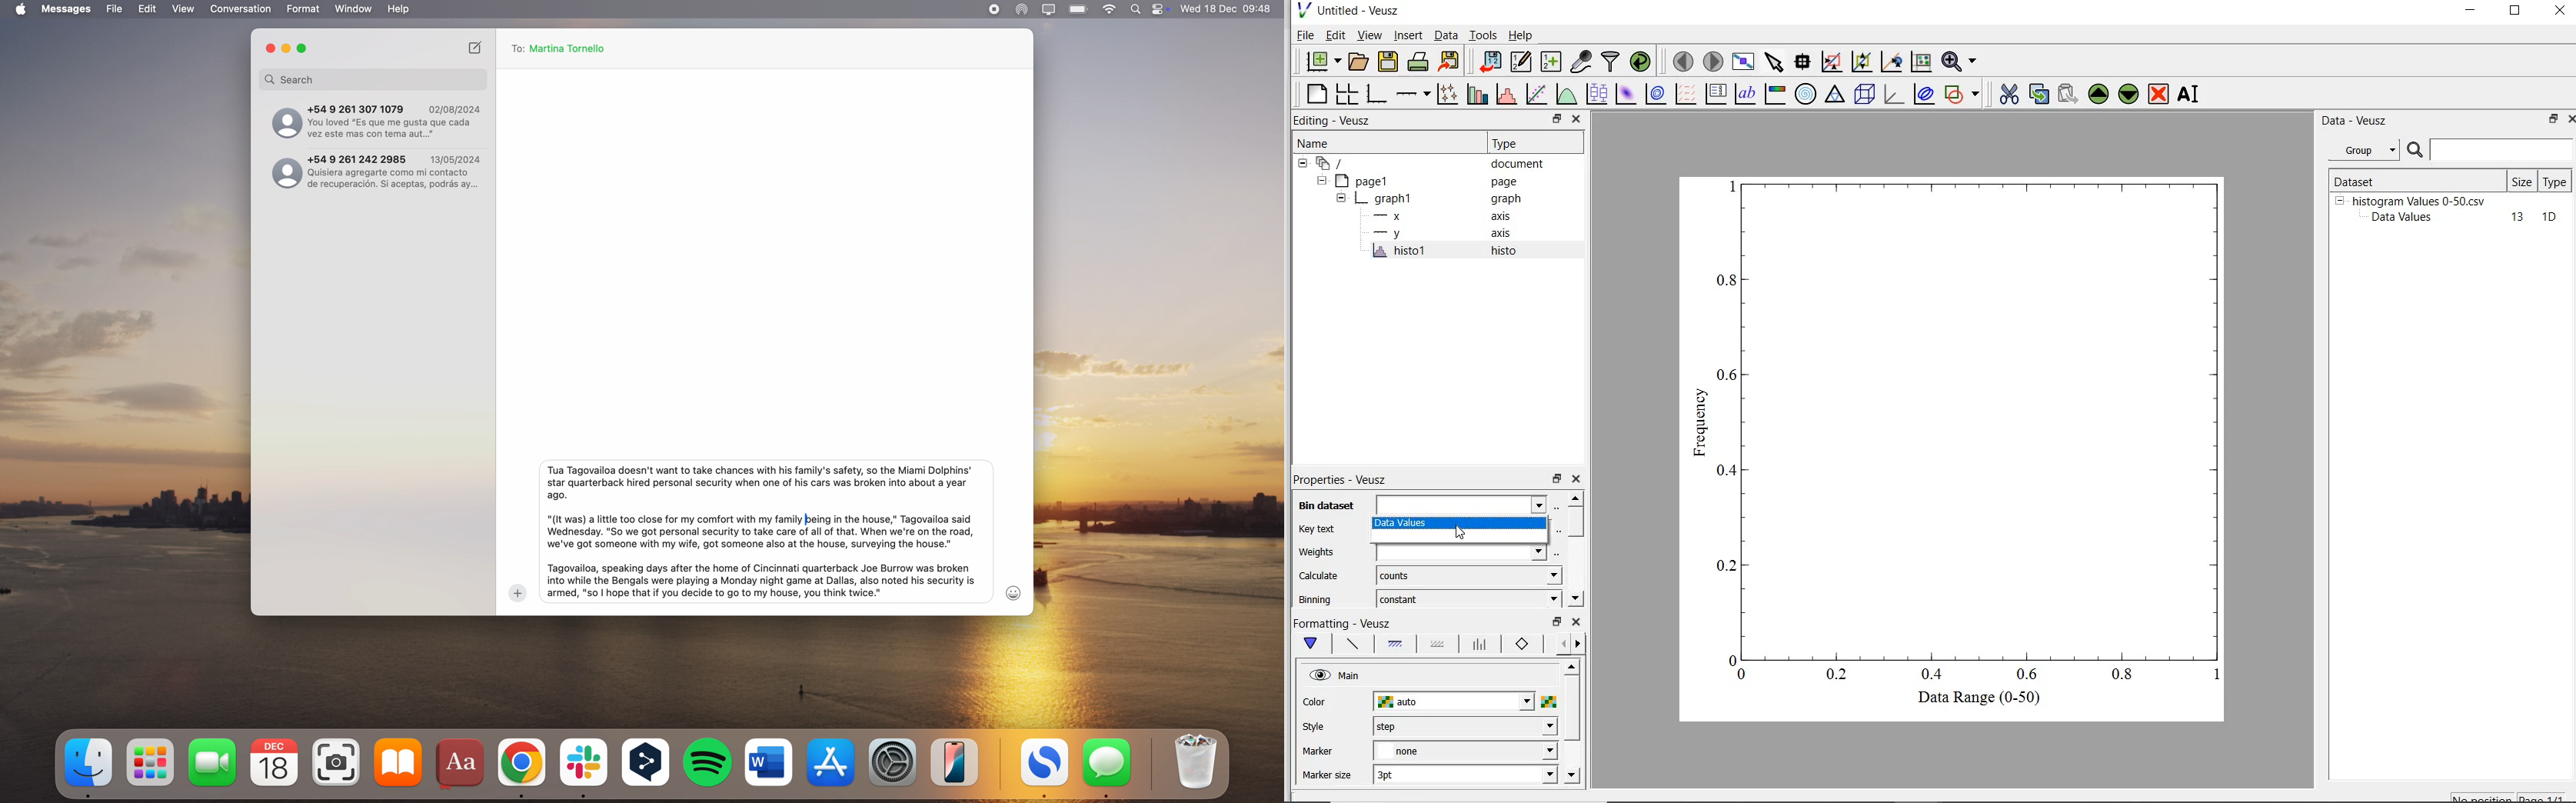 The height and width of the screenshot is (812, 2576). What do you see at coordinates (1341, 199) in the screenshot?
I see `hide` at bounding box center [1341, 199].